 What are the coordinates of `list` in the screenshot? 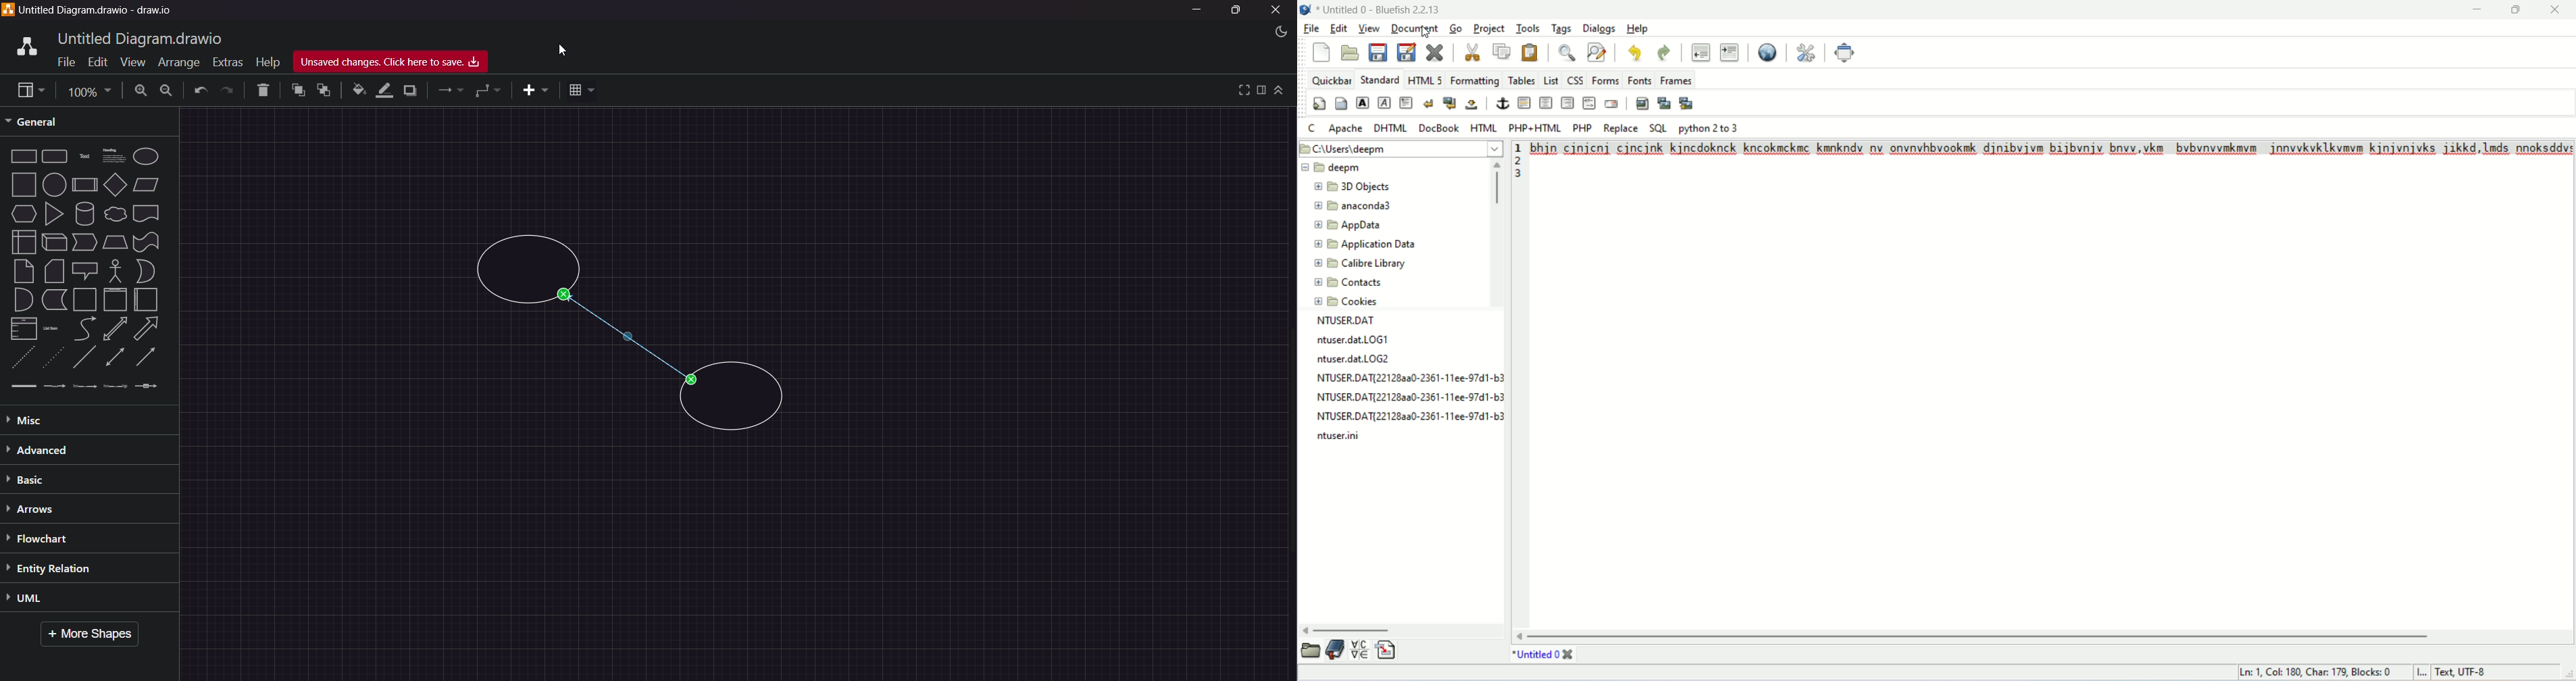 It's located at (1552, 78).